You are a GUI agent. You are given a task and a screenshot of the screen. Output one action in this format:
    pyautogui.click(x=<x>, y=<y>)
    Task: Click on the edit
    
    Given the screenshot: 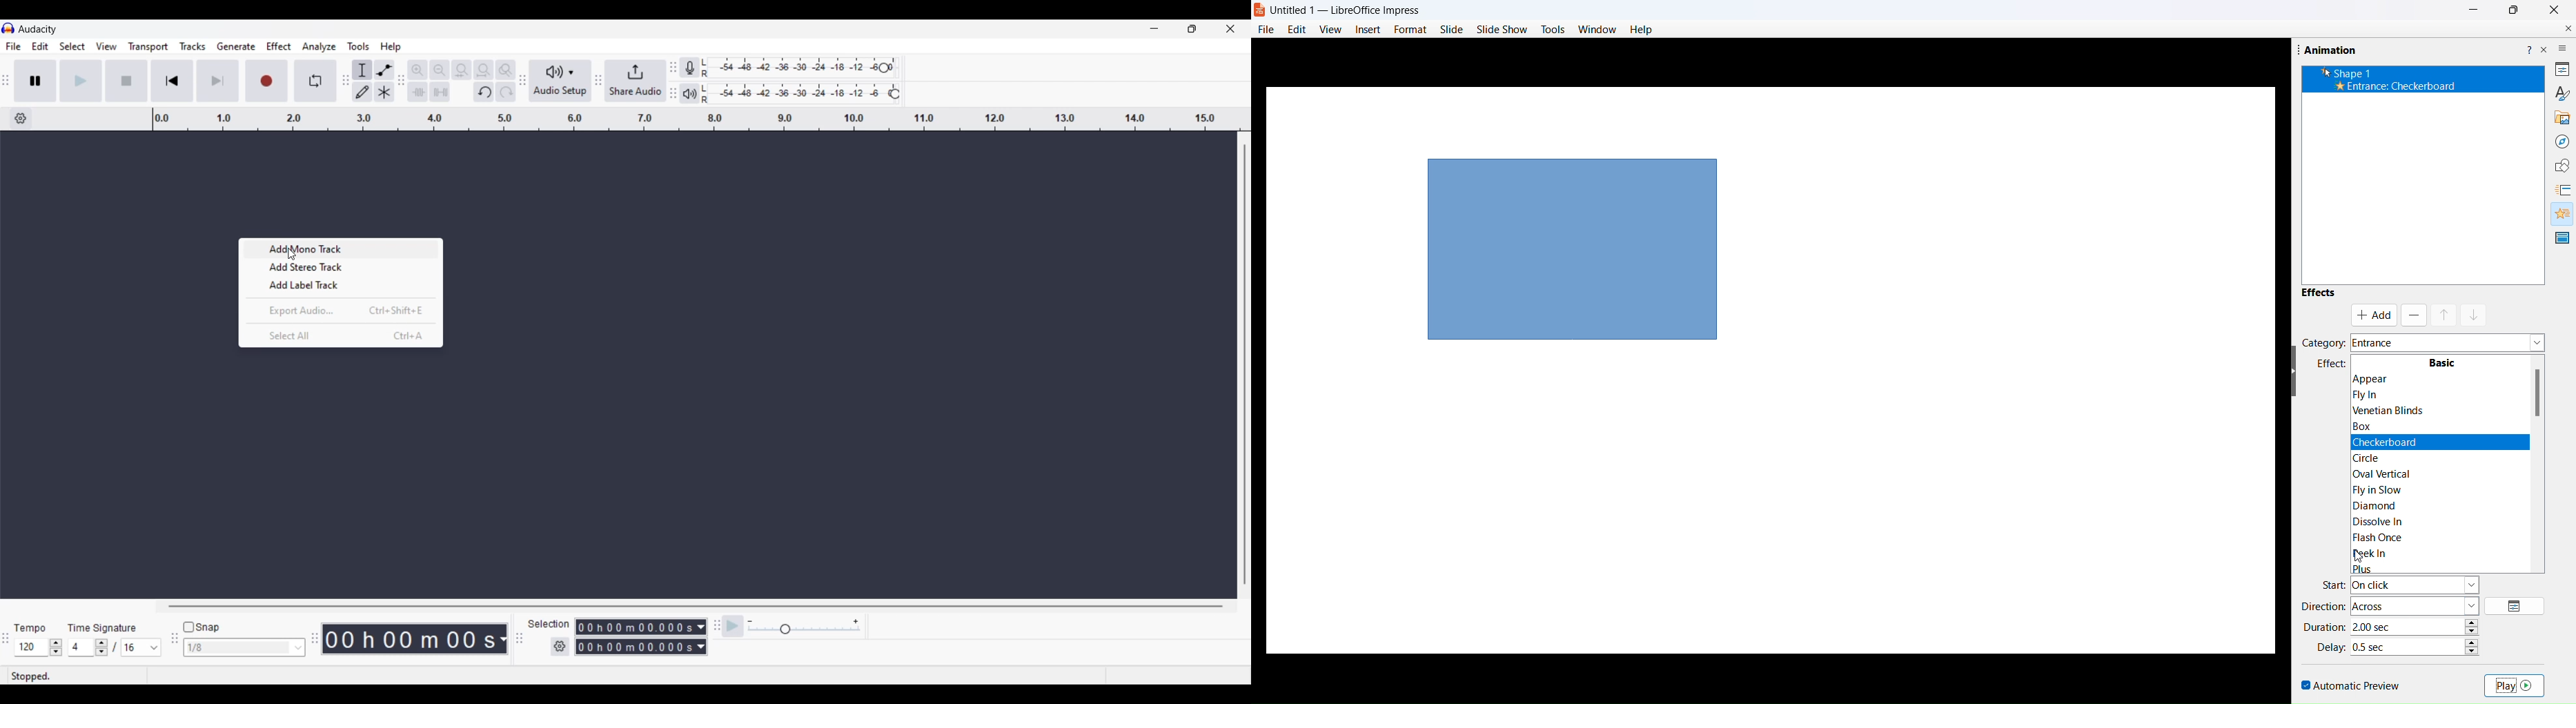 What is the action you would take?
    pyautogui.click(x=1298, y=28)
    